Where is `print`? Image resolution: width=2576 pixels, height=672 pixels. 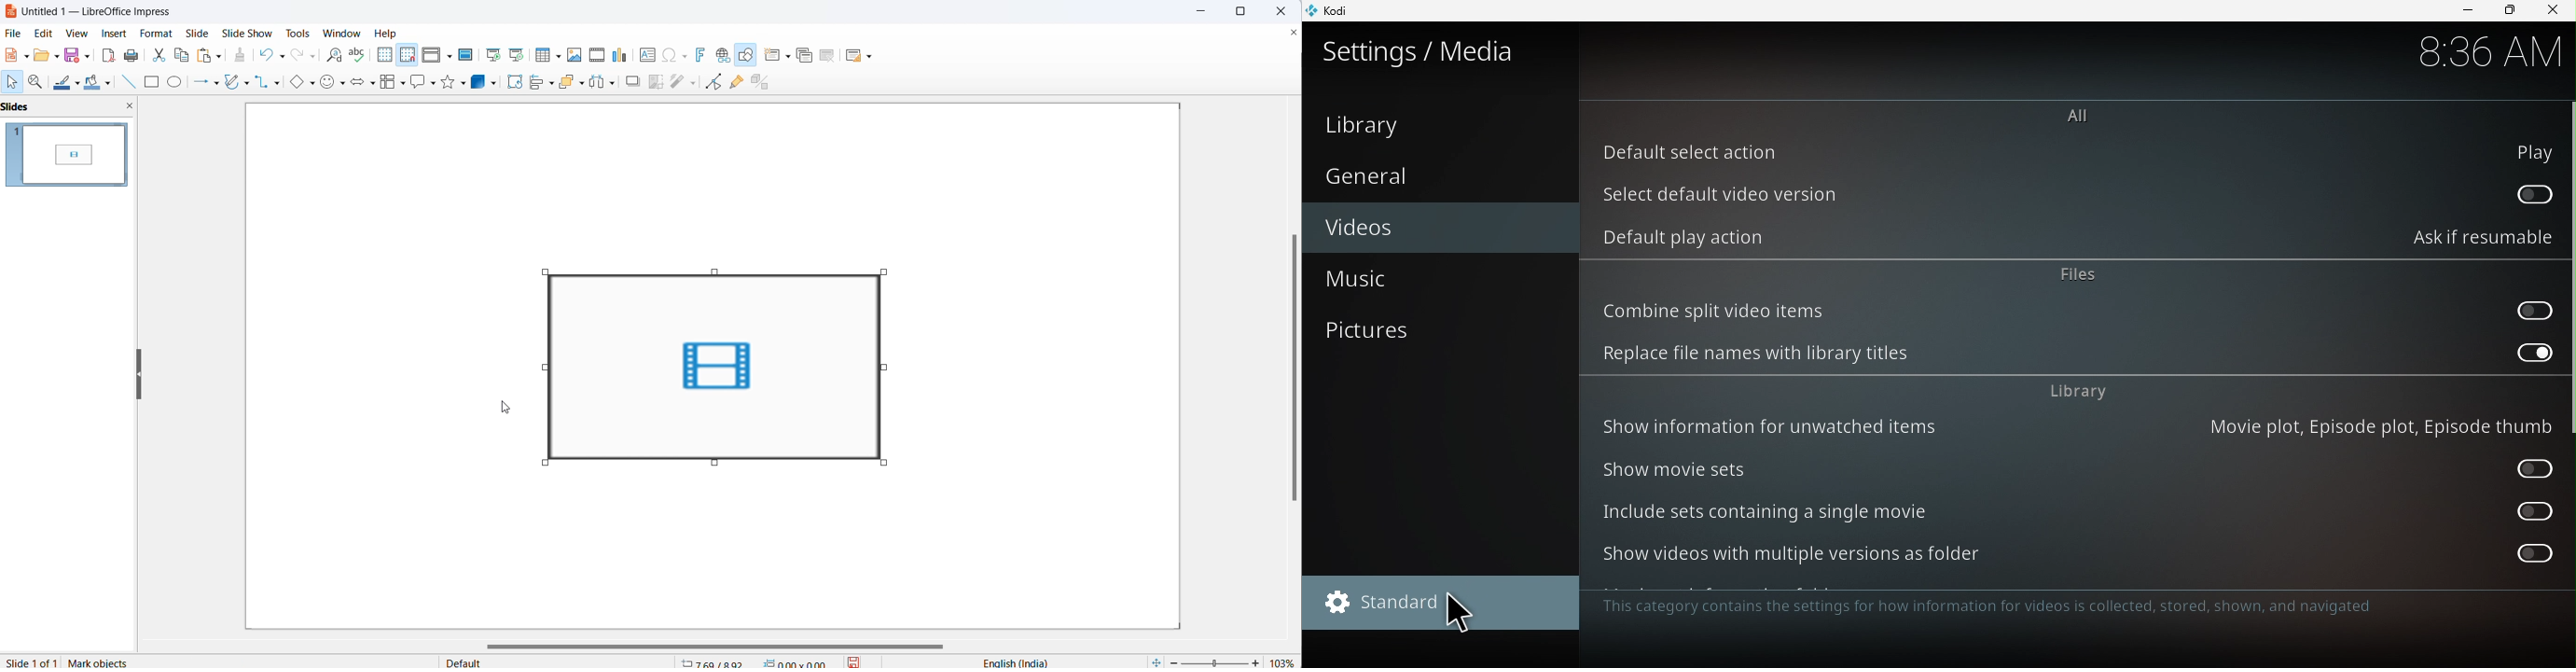 print is located at coordinates (130, 56).